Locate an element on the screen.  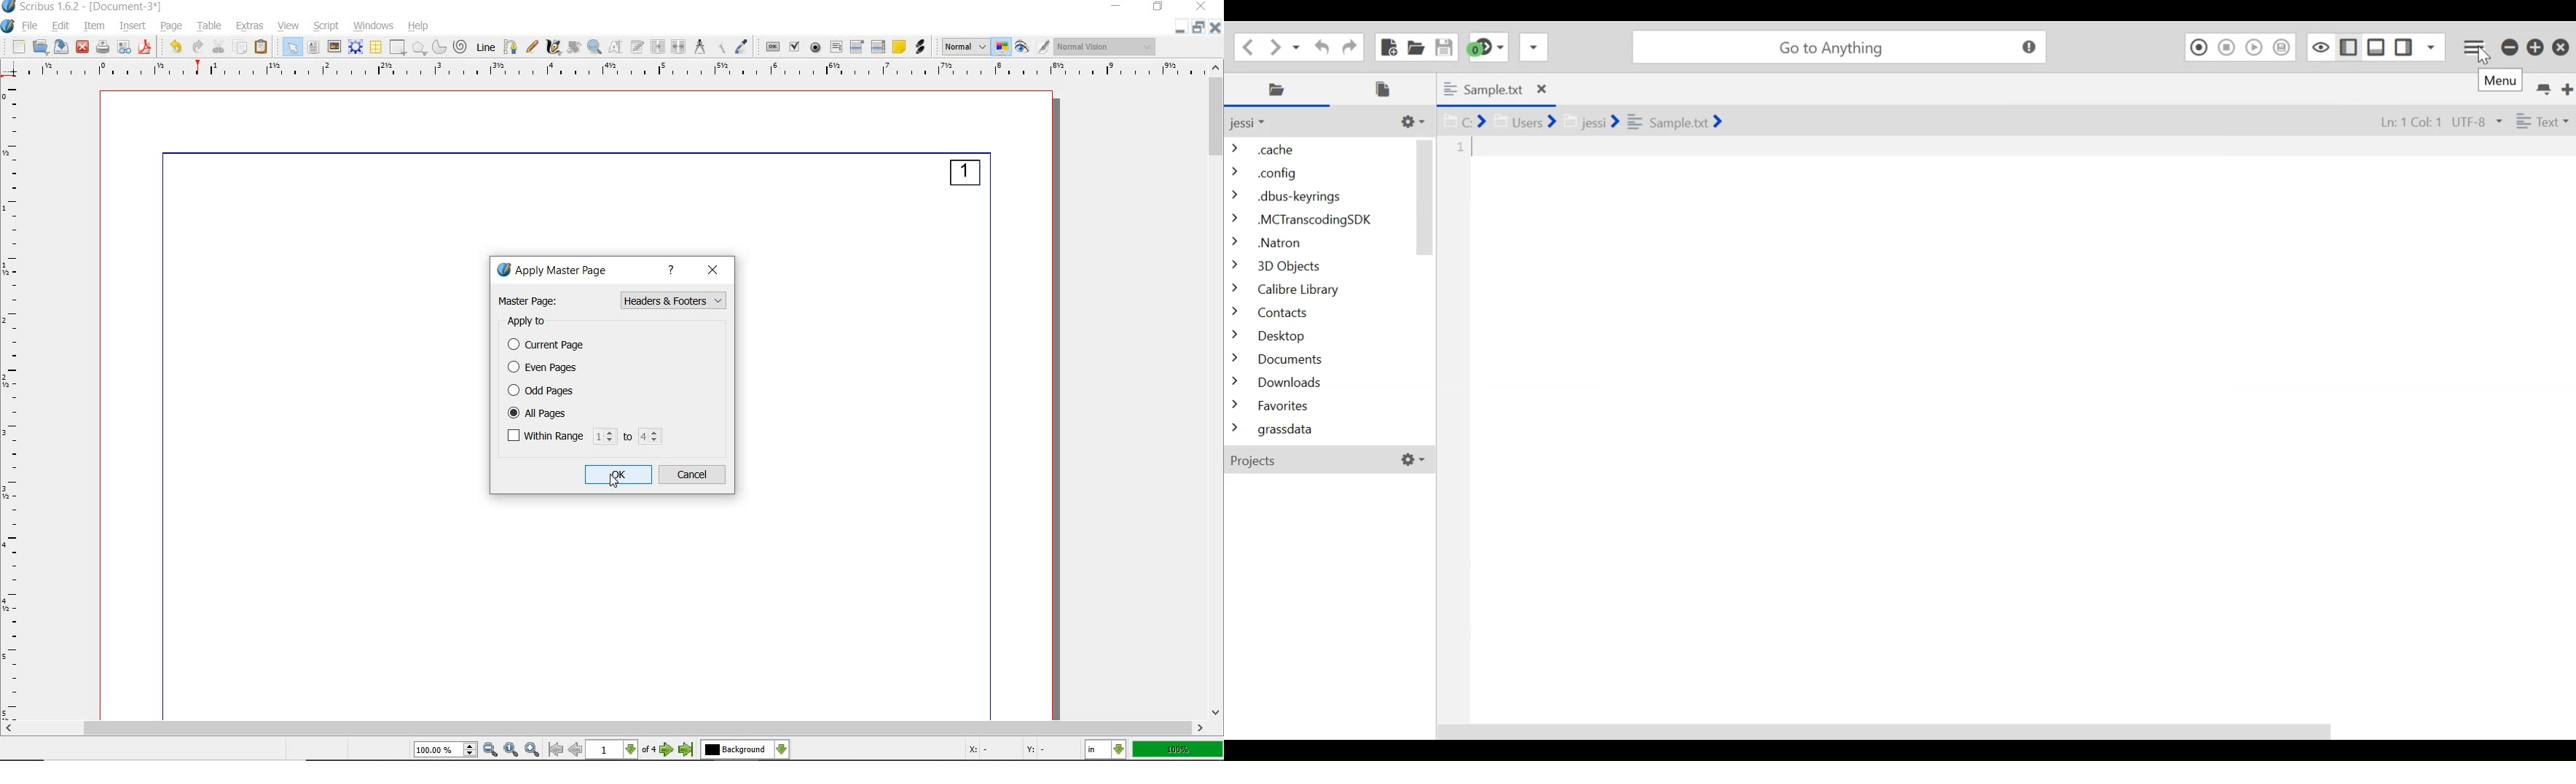
Header & Footers is located at coordinates (676, 315).